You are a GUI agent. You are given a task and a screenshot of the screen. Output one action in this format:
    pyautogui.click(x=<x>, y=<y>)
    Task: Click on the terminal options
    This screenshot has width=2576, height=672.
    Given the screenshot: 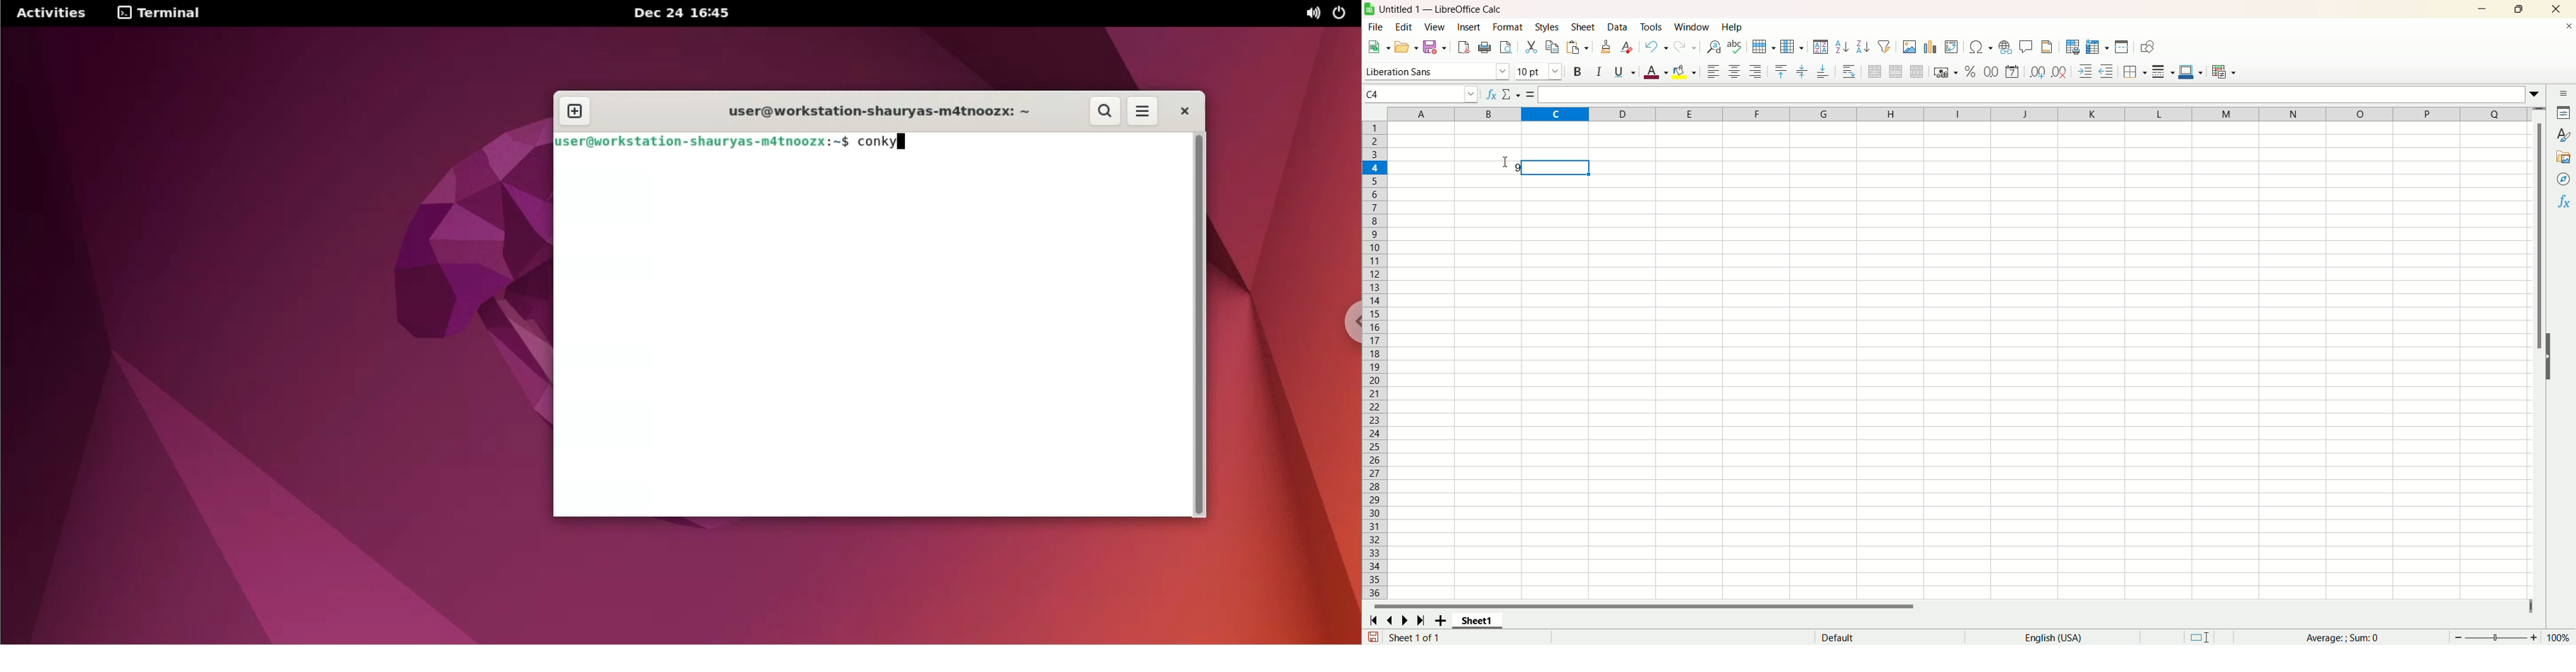 What is the action you would take?
    pyautogui.click(x=158, y=15)
    